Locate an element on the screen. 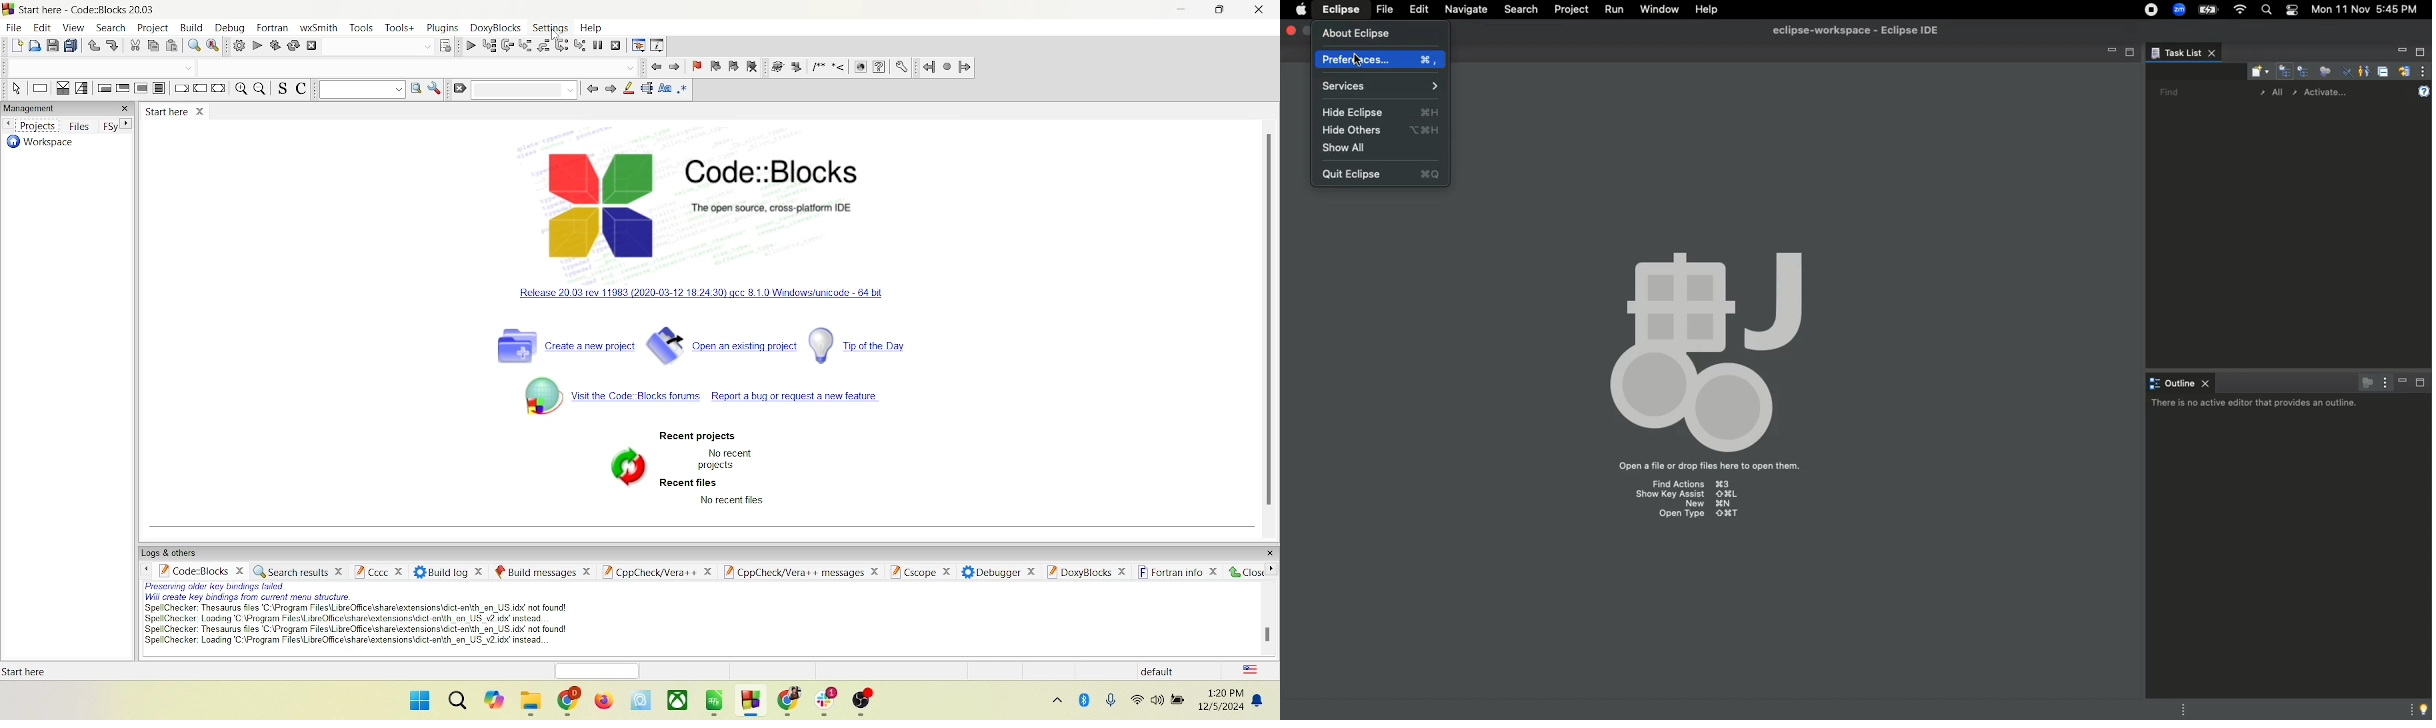 The image size is (2436, 728). blank space is located at coordinates (524, 89).